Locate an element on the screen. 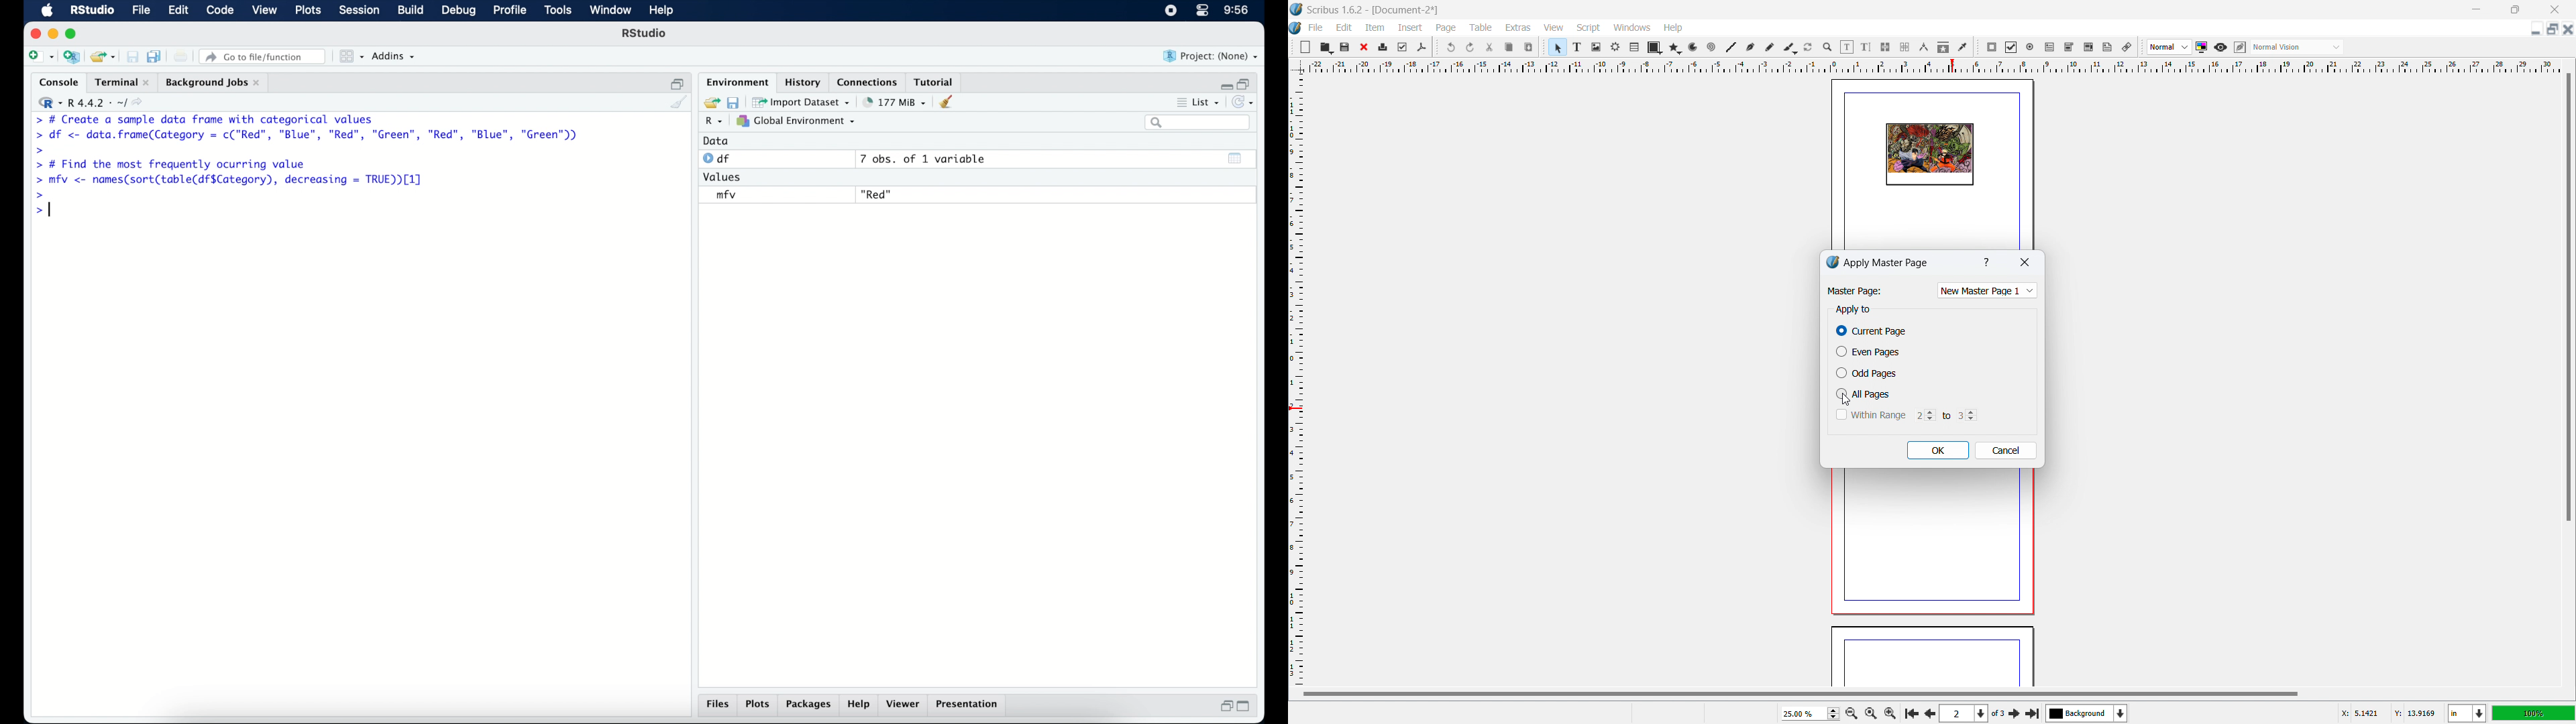  save is located at coordinates (733, 103).